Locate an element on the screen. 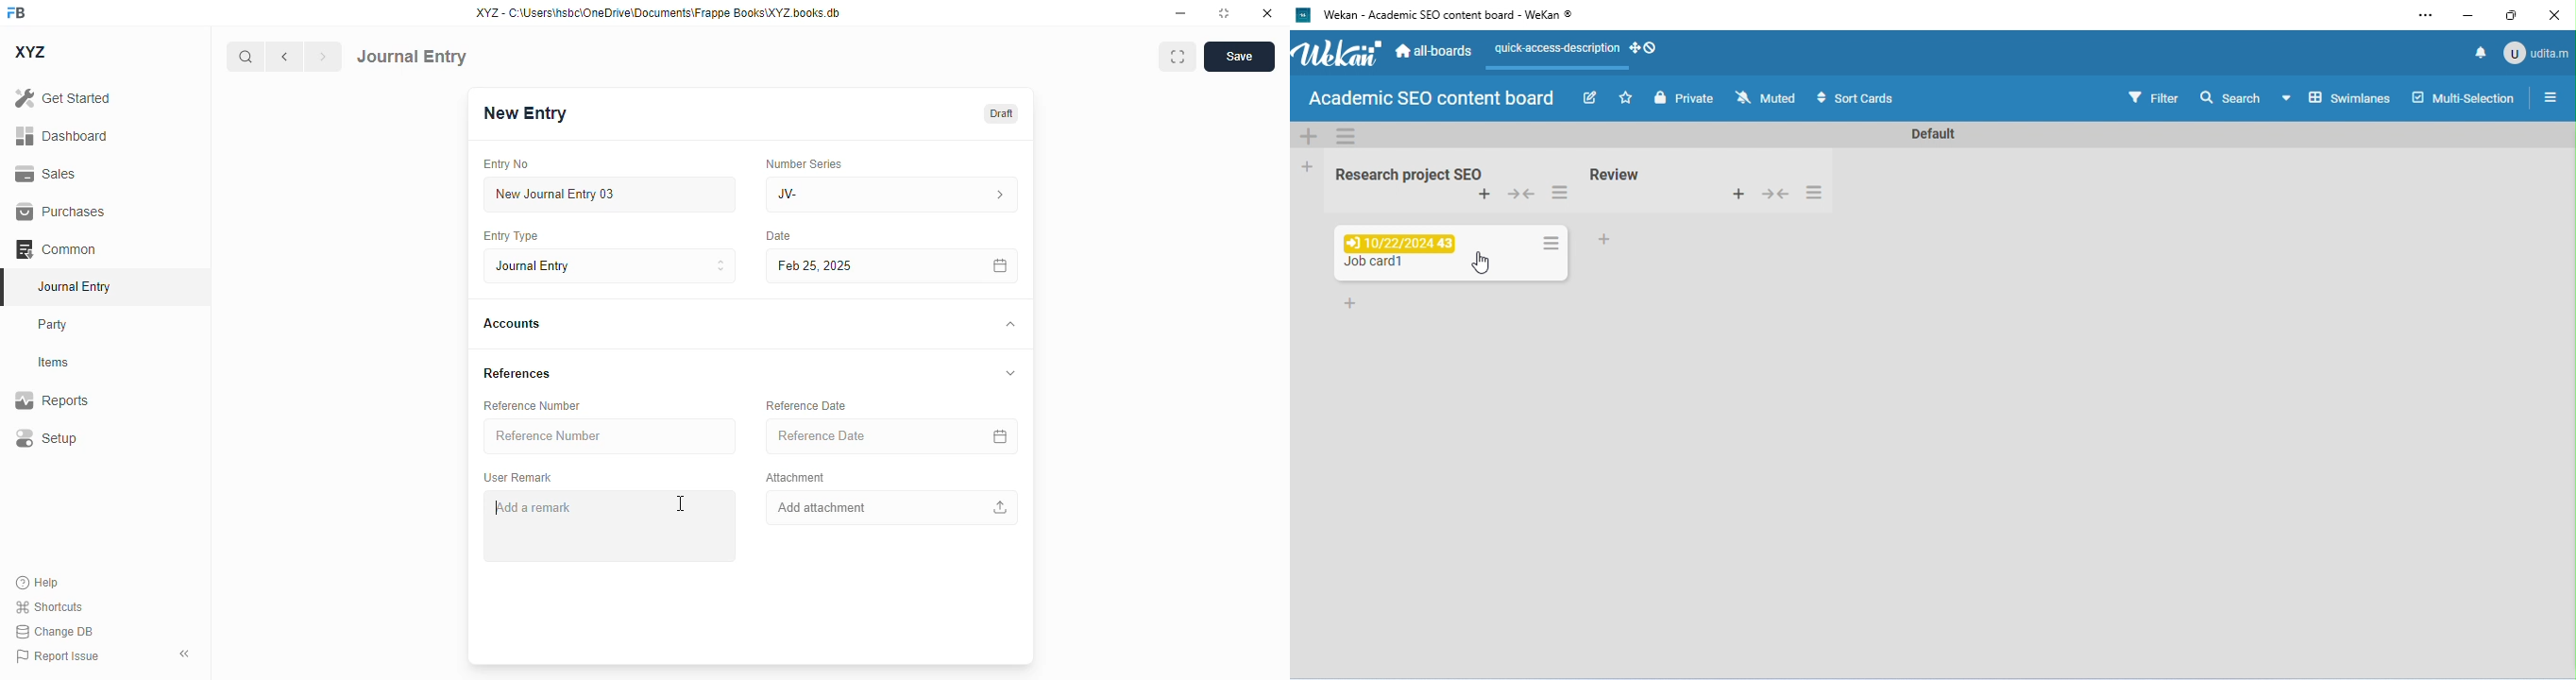  entry type is located at coordinates (607, 265).